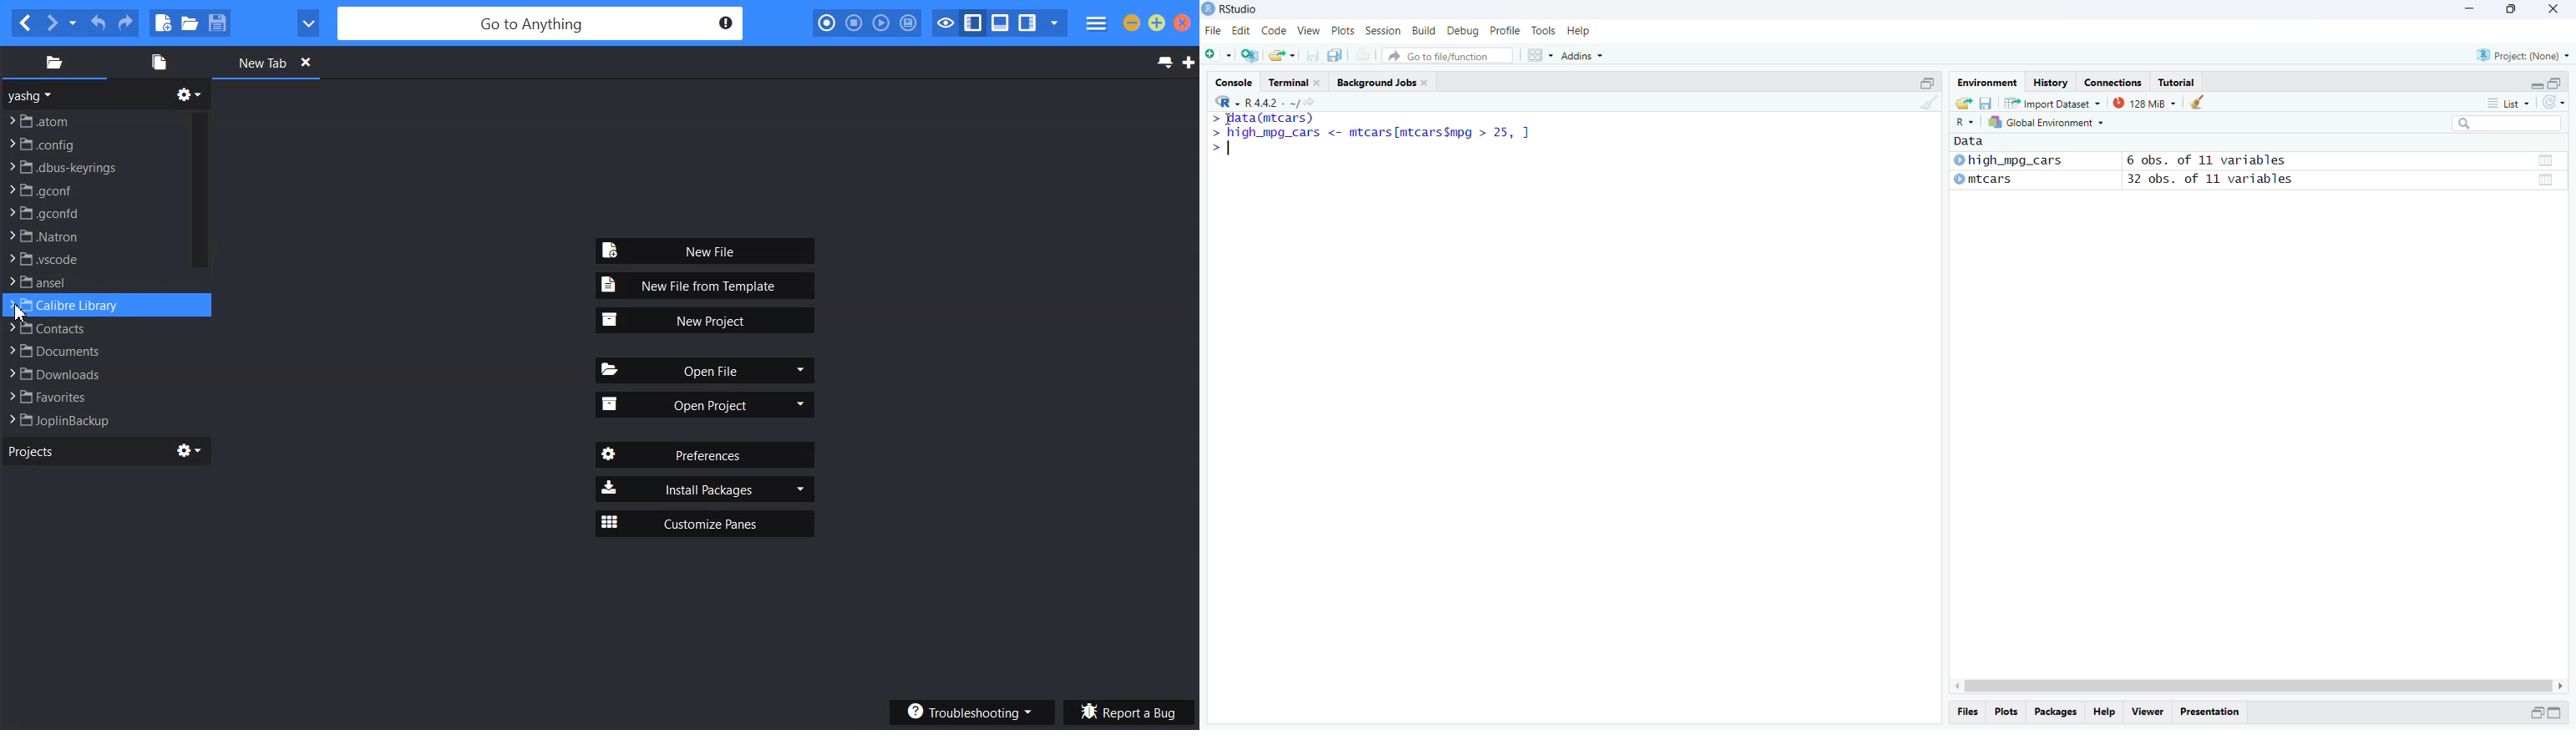  I want to click on Plots, so click(1342, 31).